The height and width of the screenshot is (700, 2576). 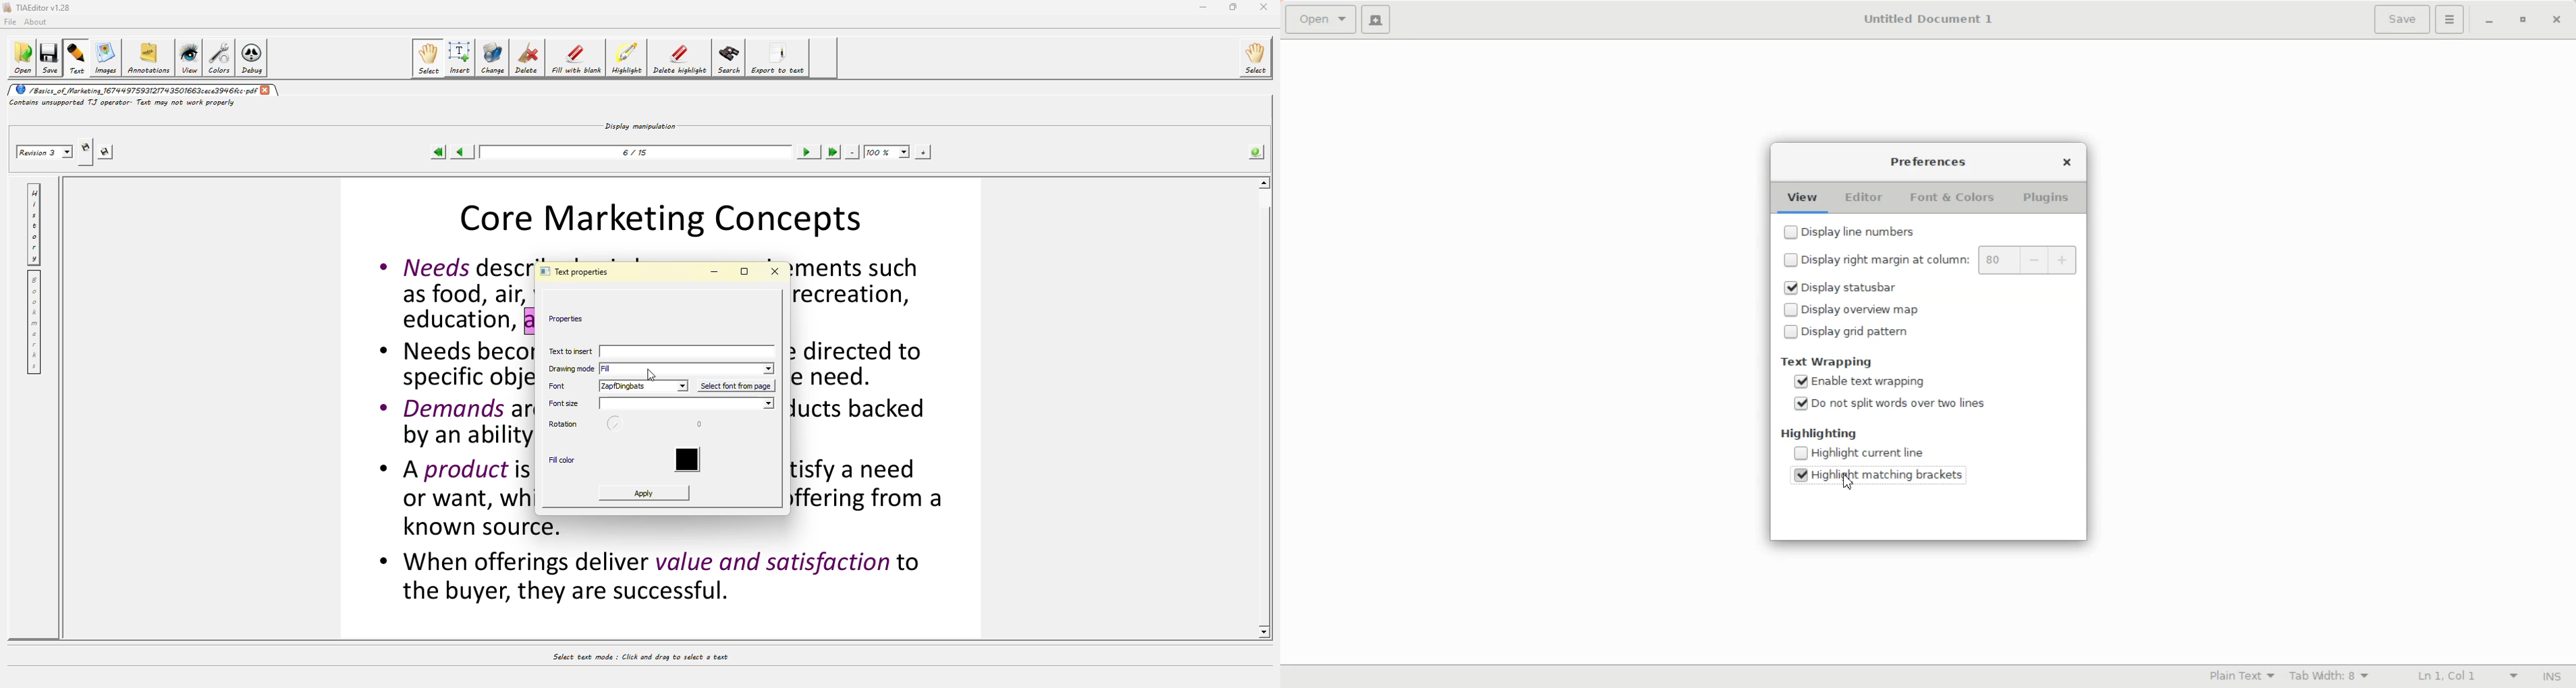 What do you see at coordinates (2064, 261) in the screenshot?
I see `Increase` at bounding box center [2064, 261].